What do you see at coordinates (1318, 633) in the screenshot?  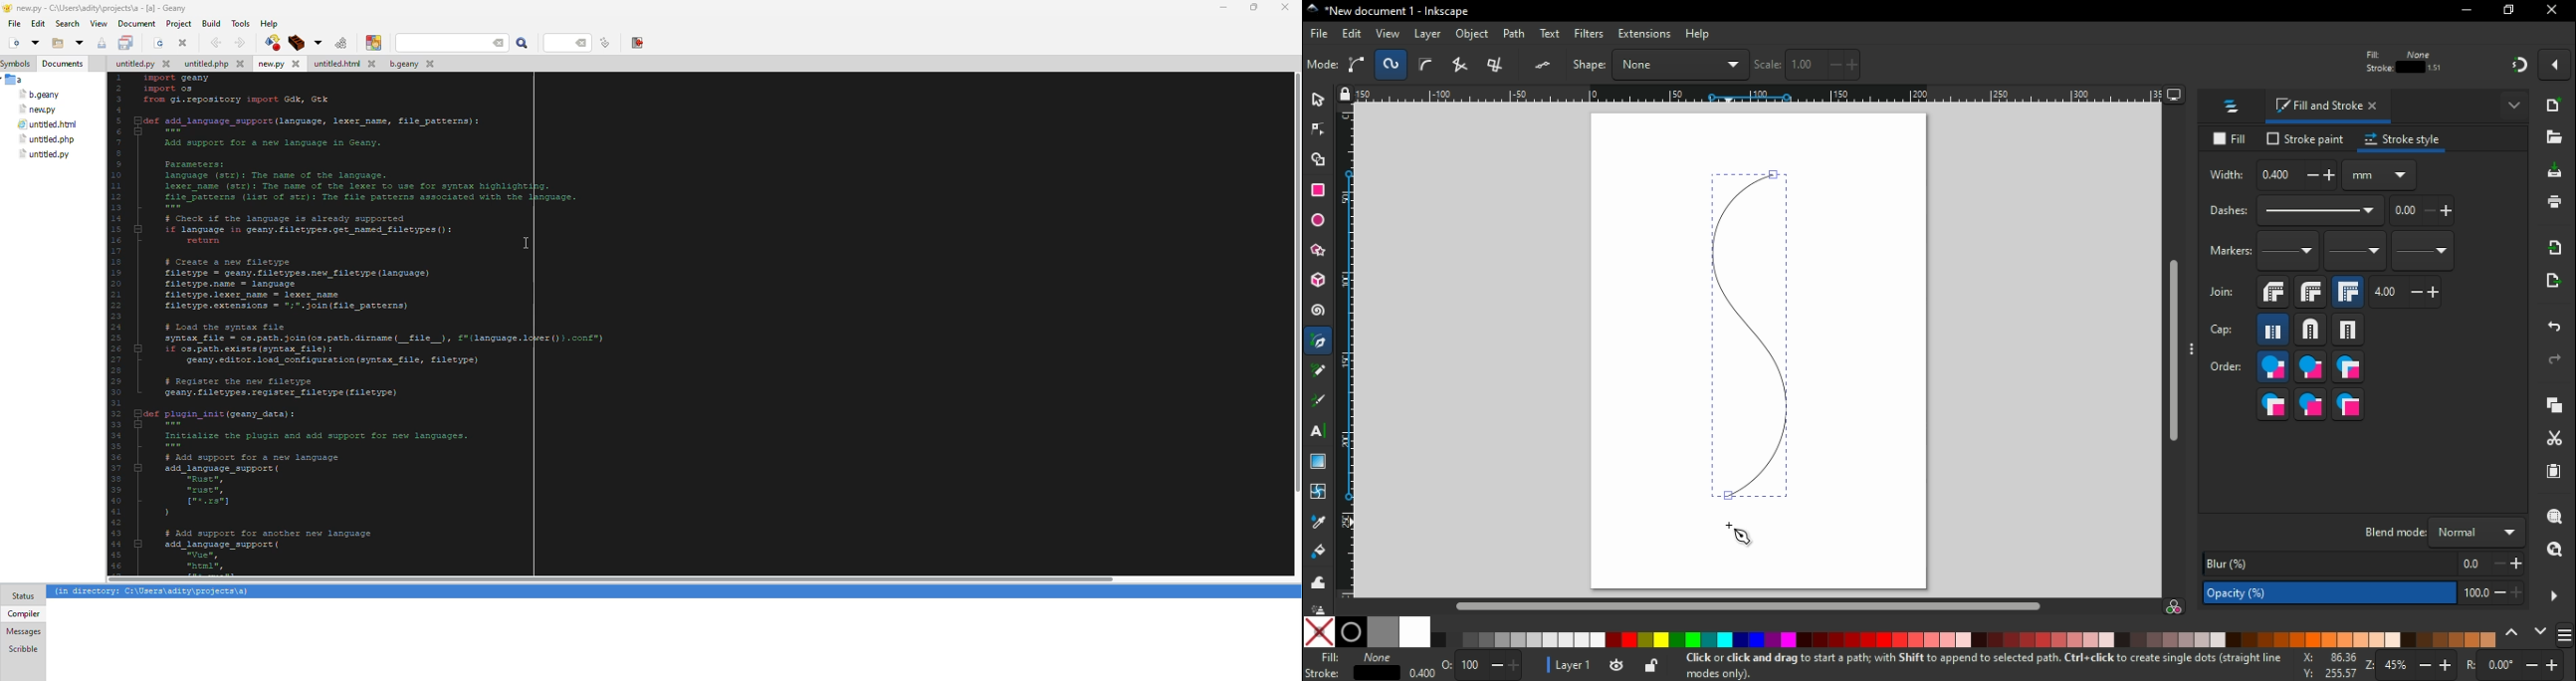 I see `none` at bounding box center [1318, 633].